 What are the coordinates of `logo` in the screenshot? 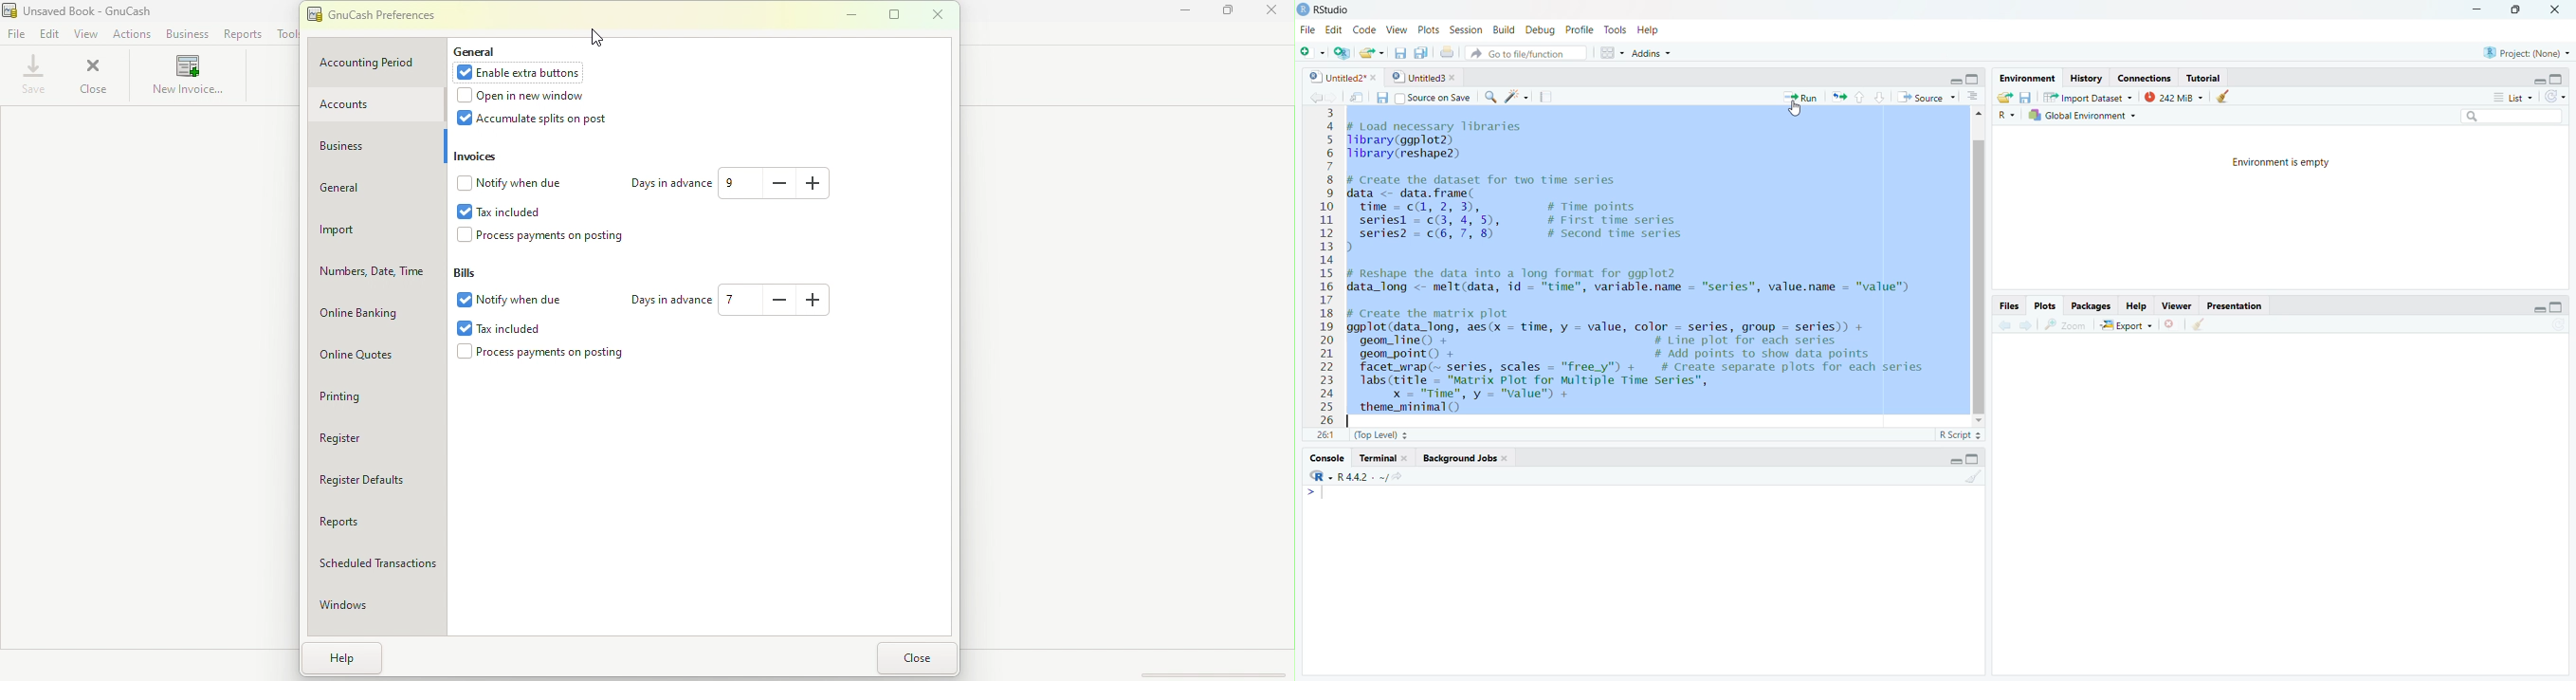 It's located at (1304, 10).